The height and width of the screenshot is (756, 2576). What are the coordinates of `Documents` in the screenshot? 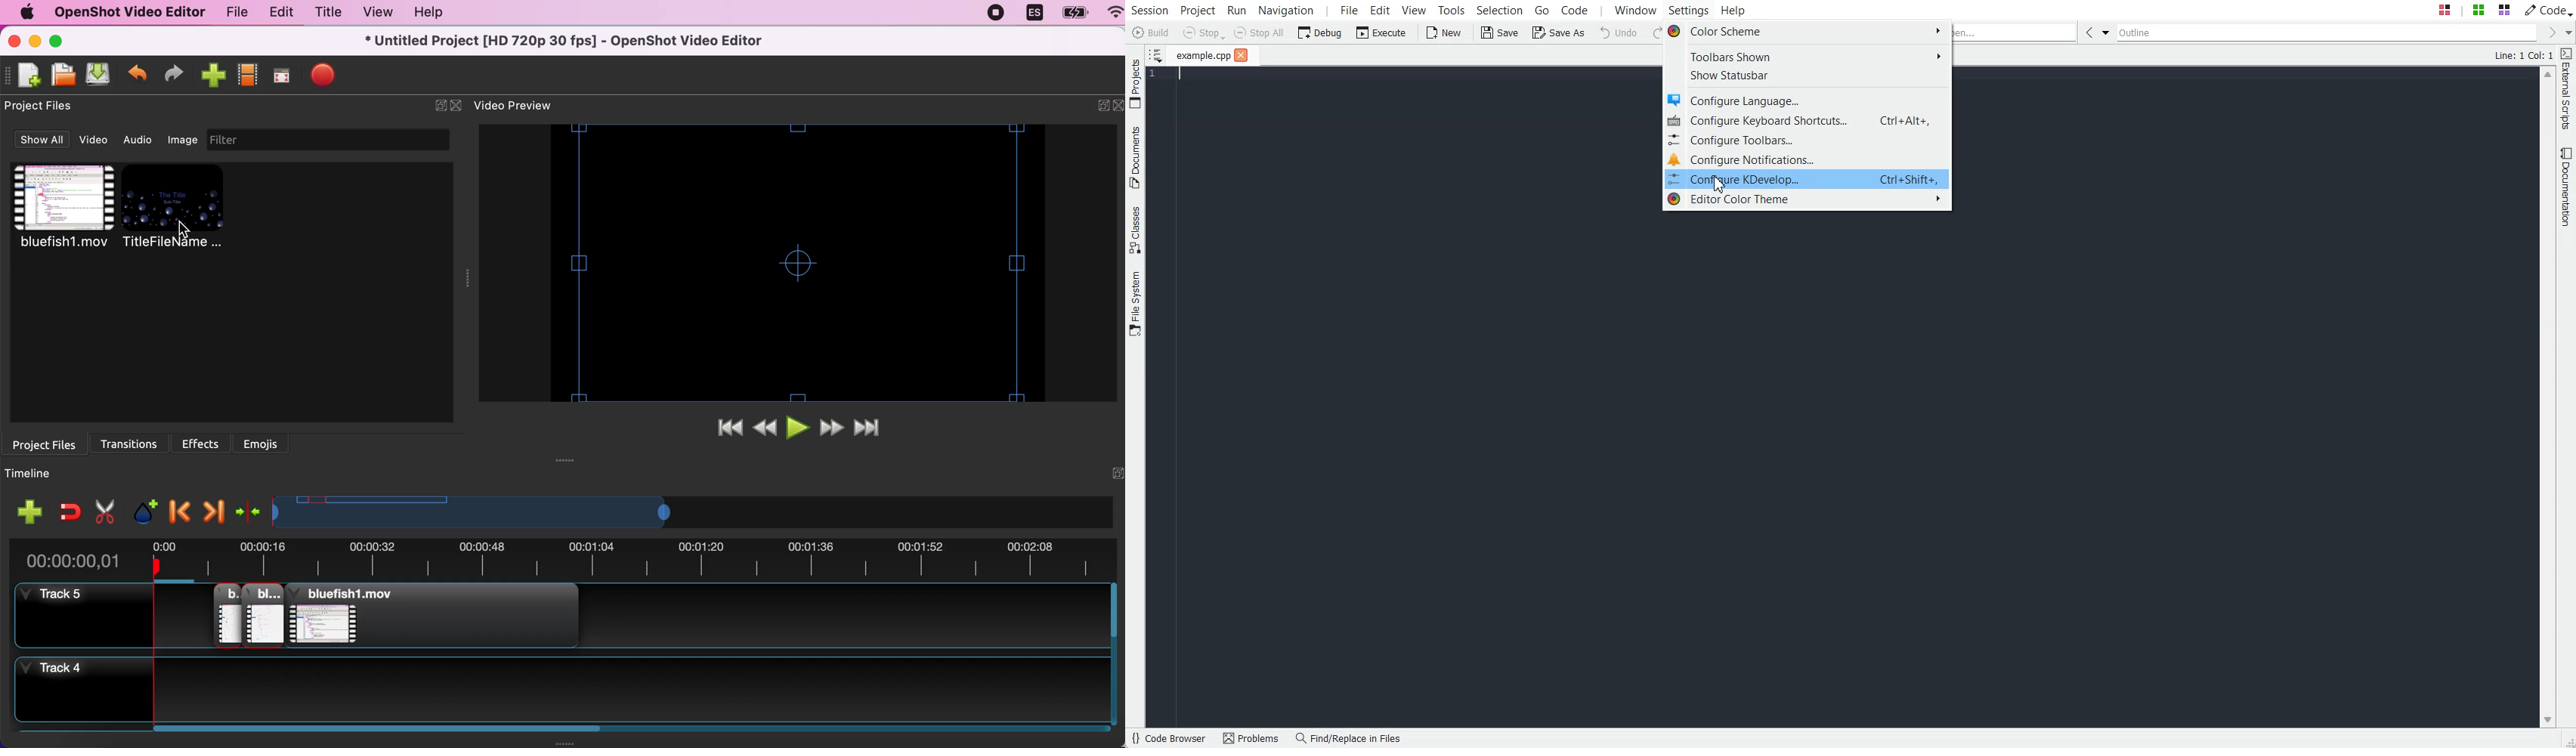 It's located at (1135, 157).